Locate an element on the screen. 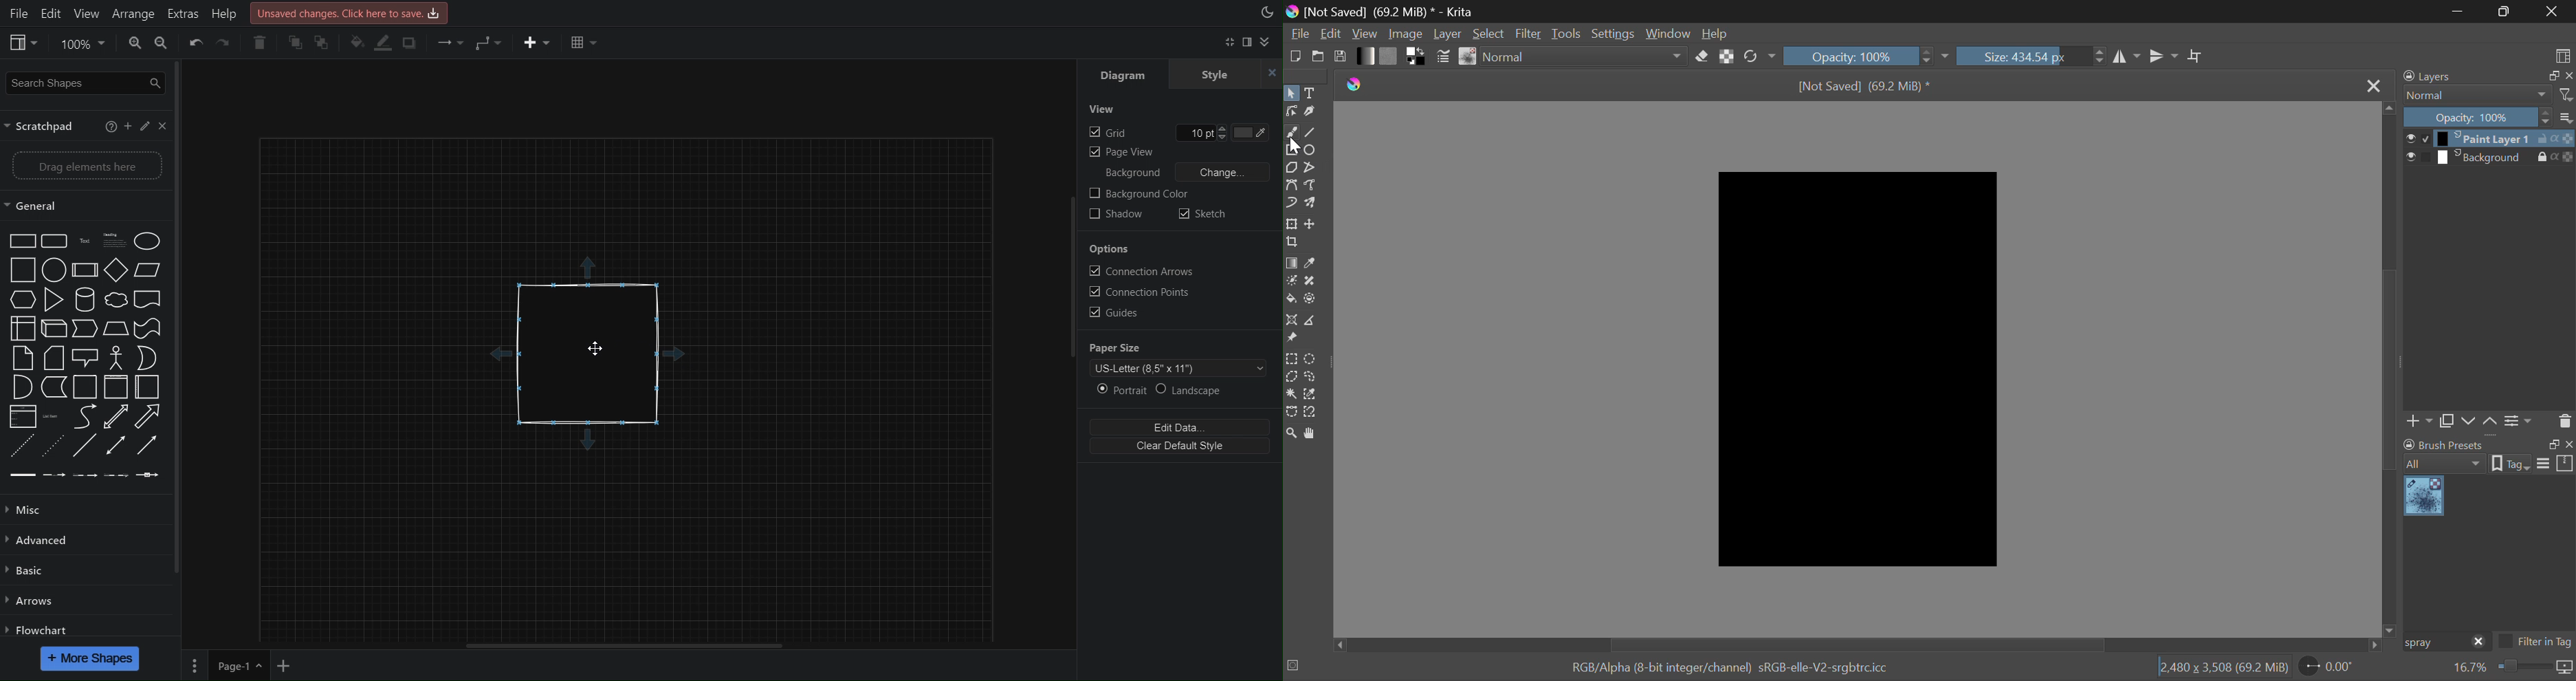  Minimize is located at coordinates (2507, 10).